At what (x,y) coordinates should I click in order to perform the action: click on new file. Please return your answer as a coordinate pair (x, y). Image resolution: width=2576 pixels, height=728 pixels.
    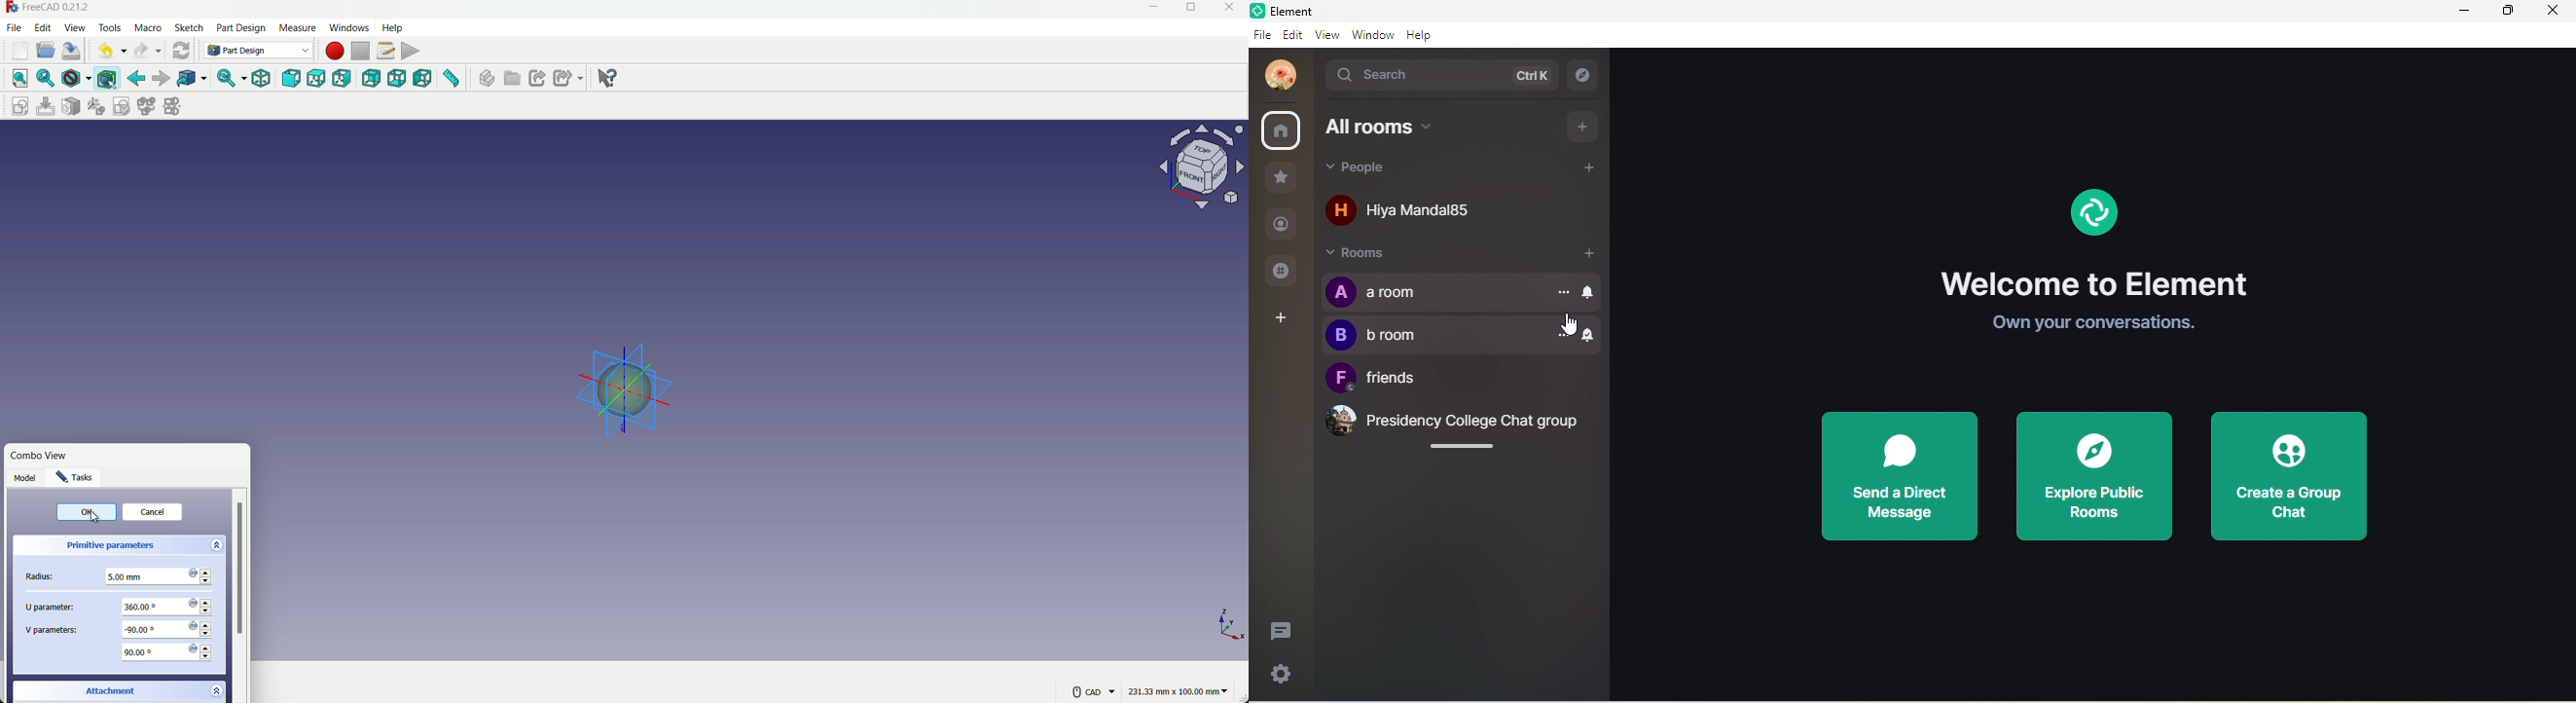
    Looking at the image, I should click on (21, 51).